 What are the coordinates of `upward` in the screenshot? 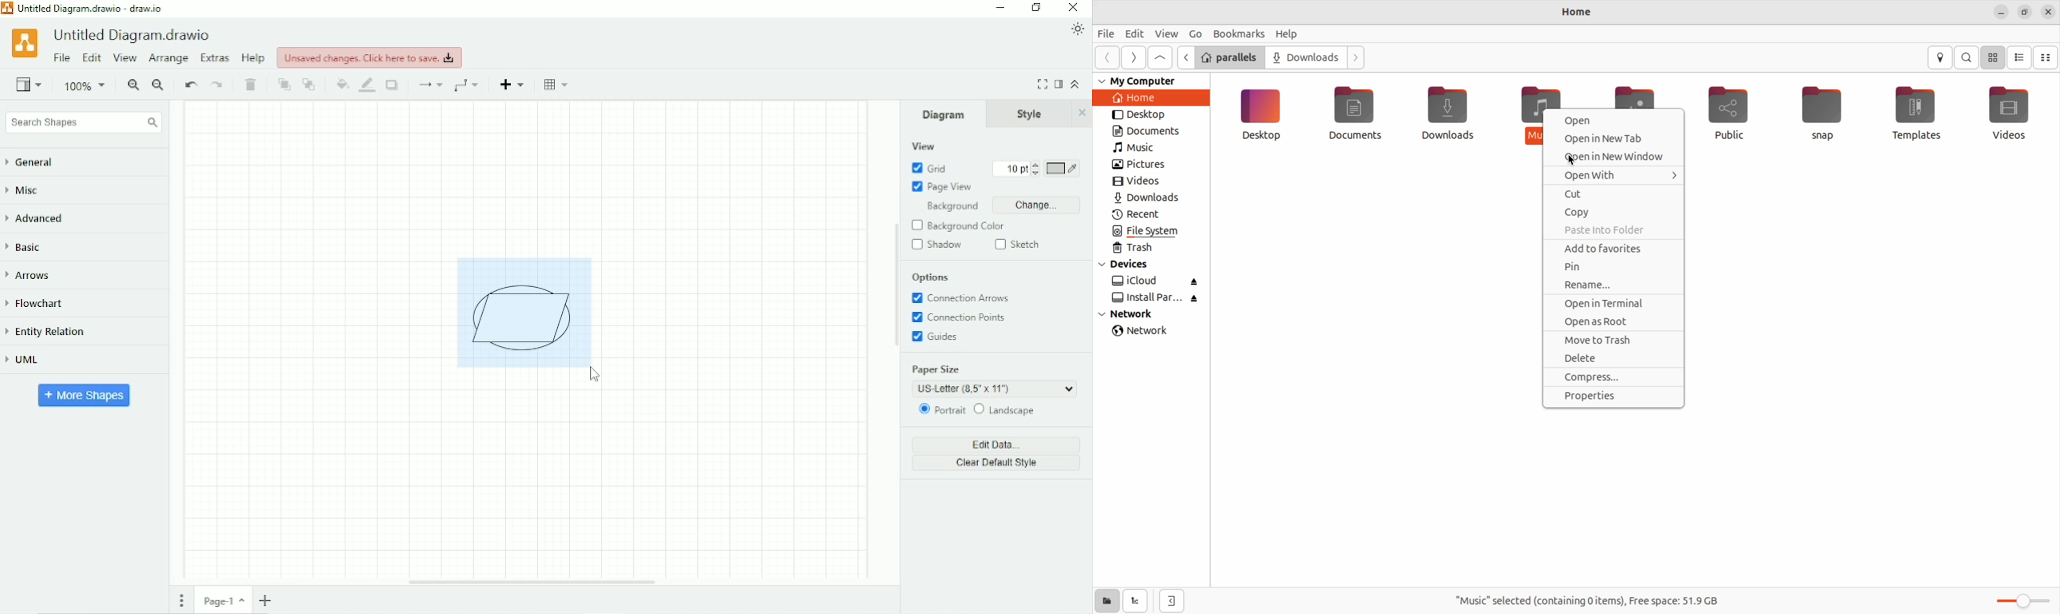 It's located at (1161, 58).